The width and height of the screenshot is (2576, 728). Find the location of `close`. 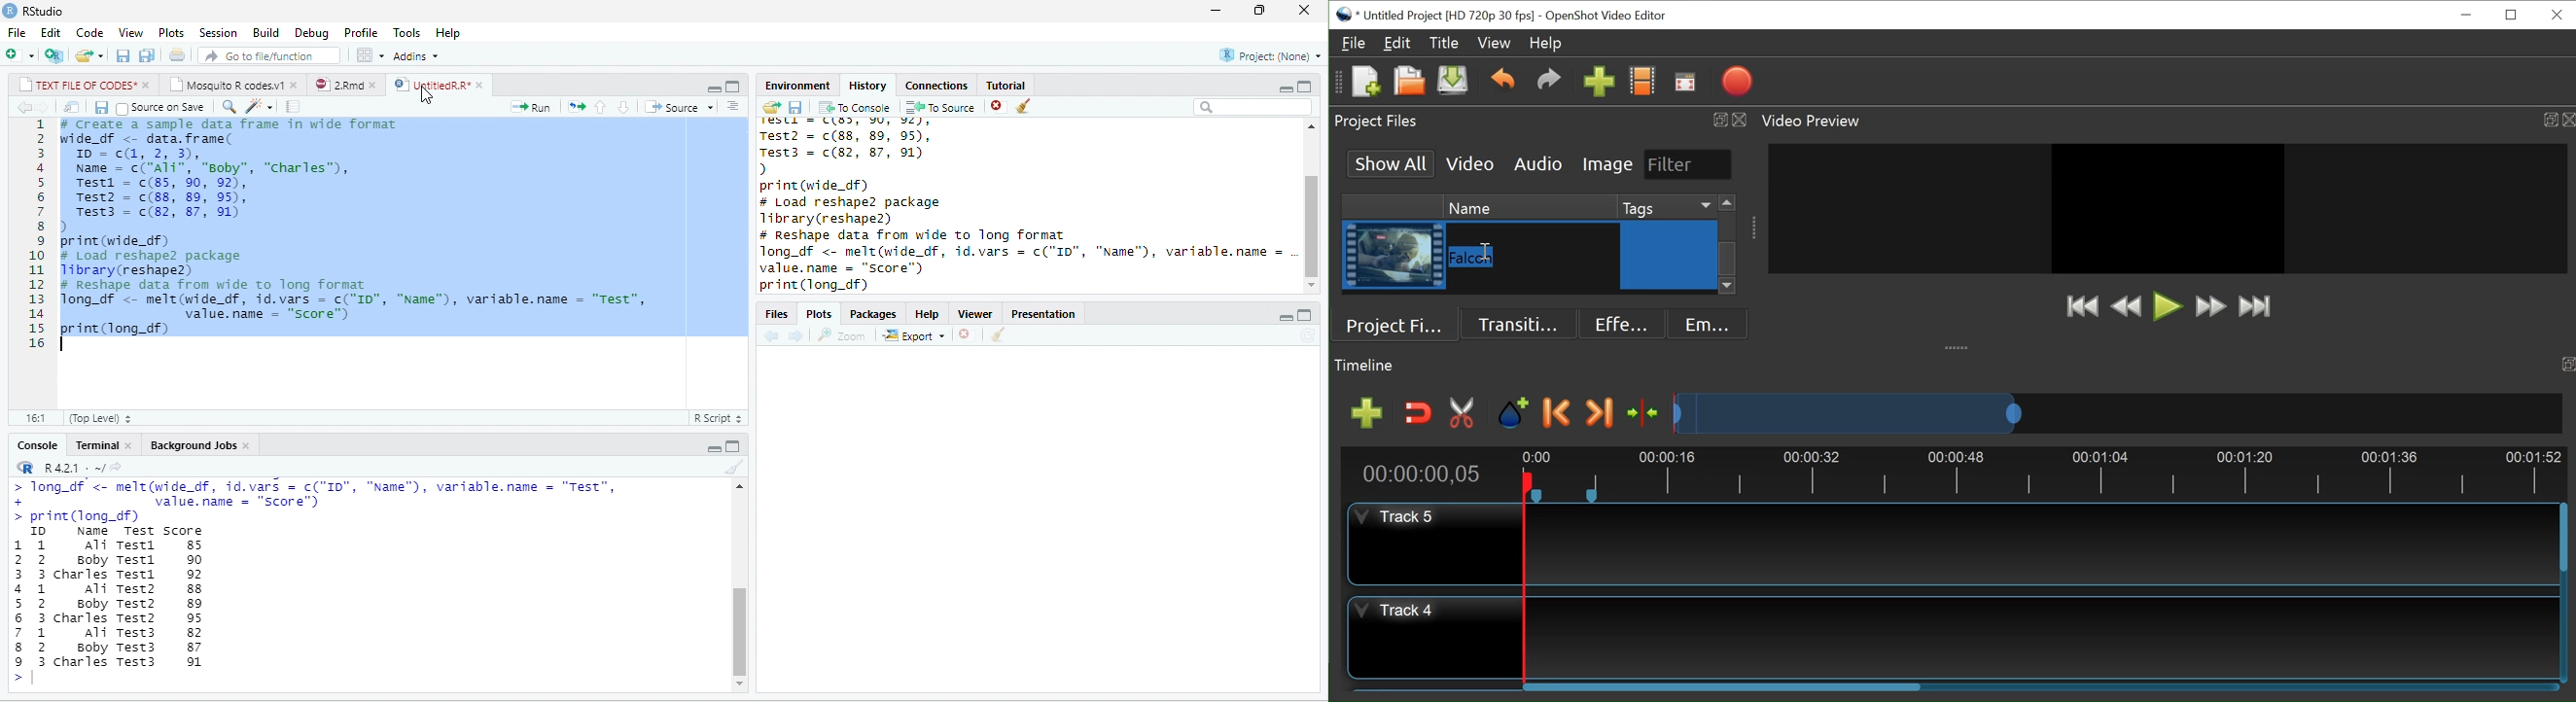

close is located at coordinates (130, 445).